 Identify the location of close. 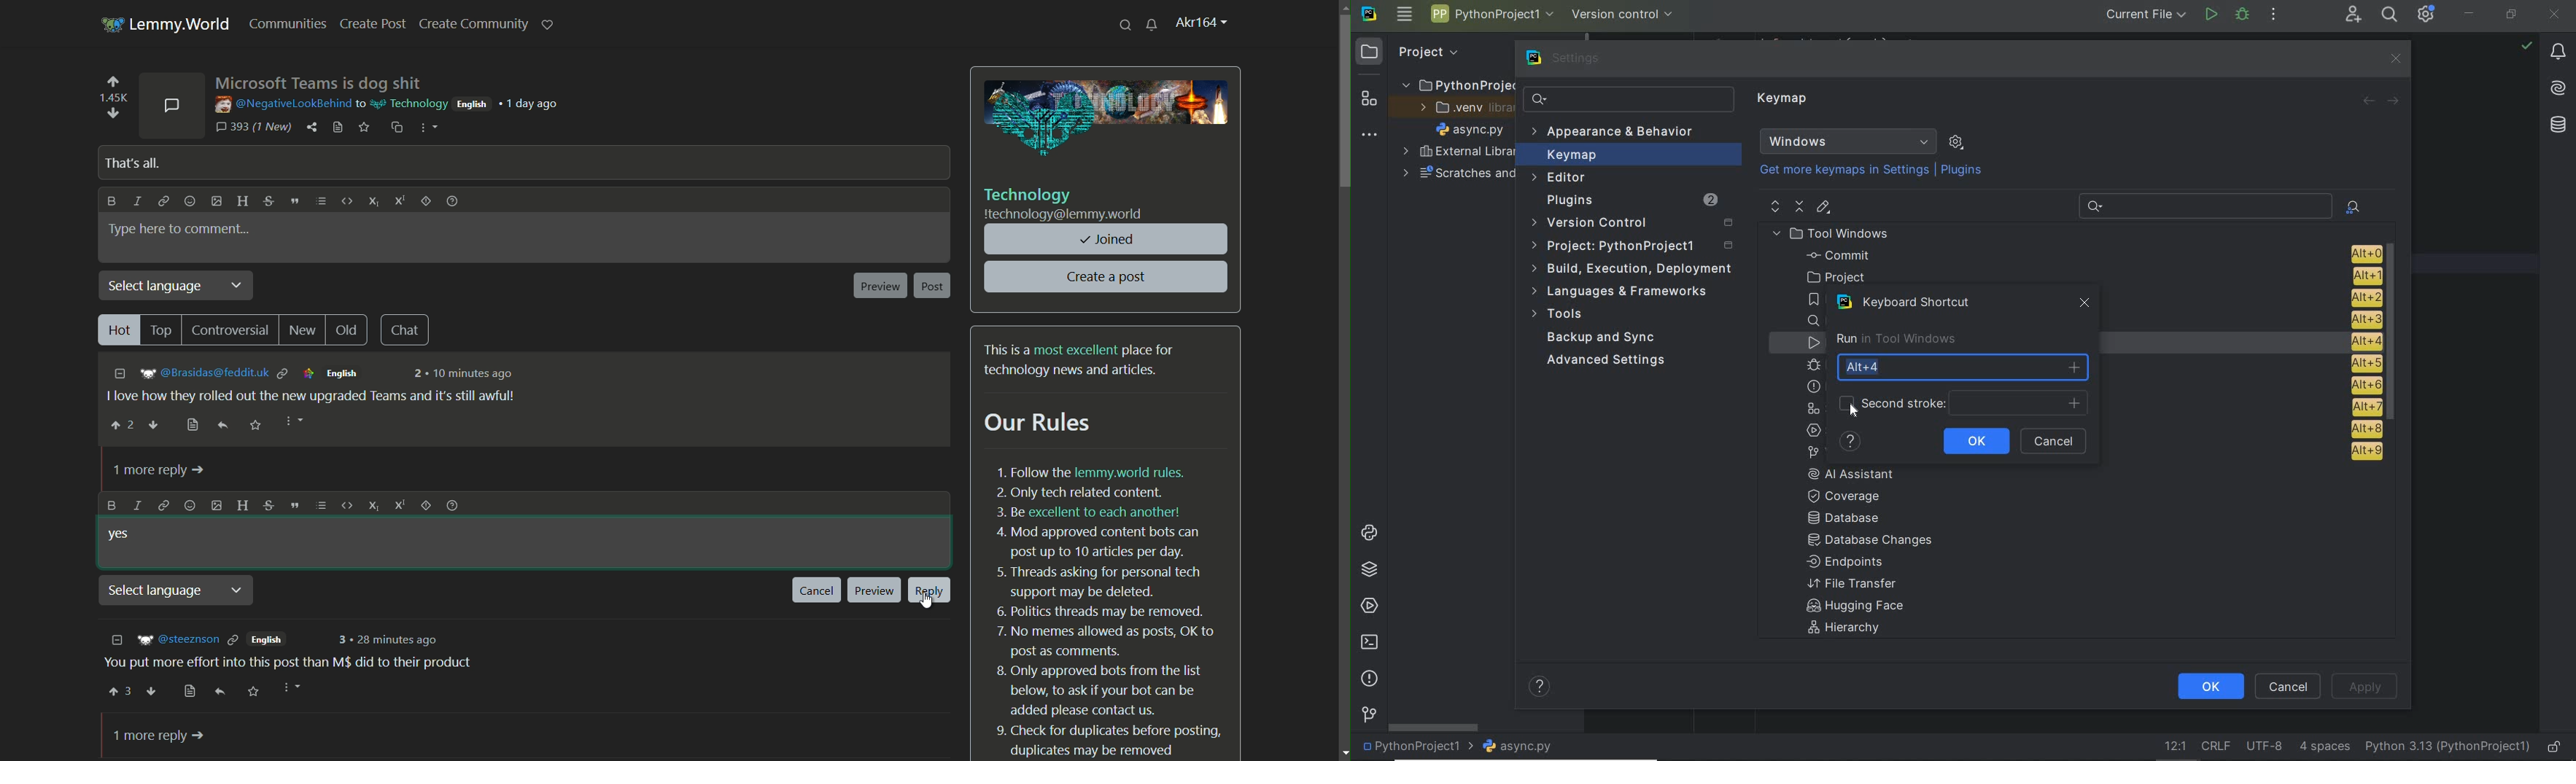
(2086, 306).